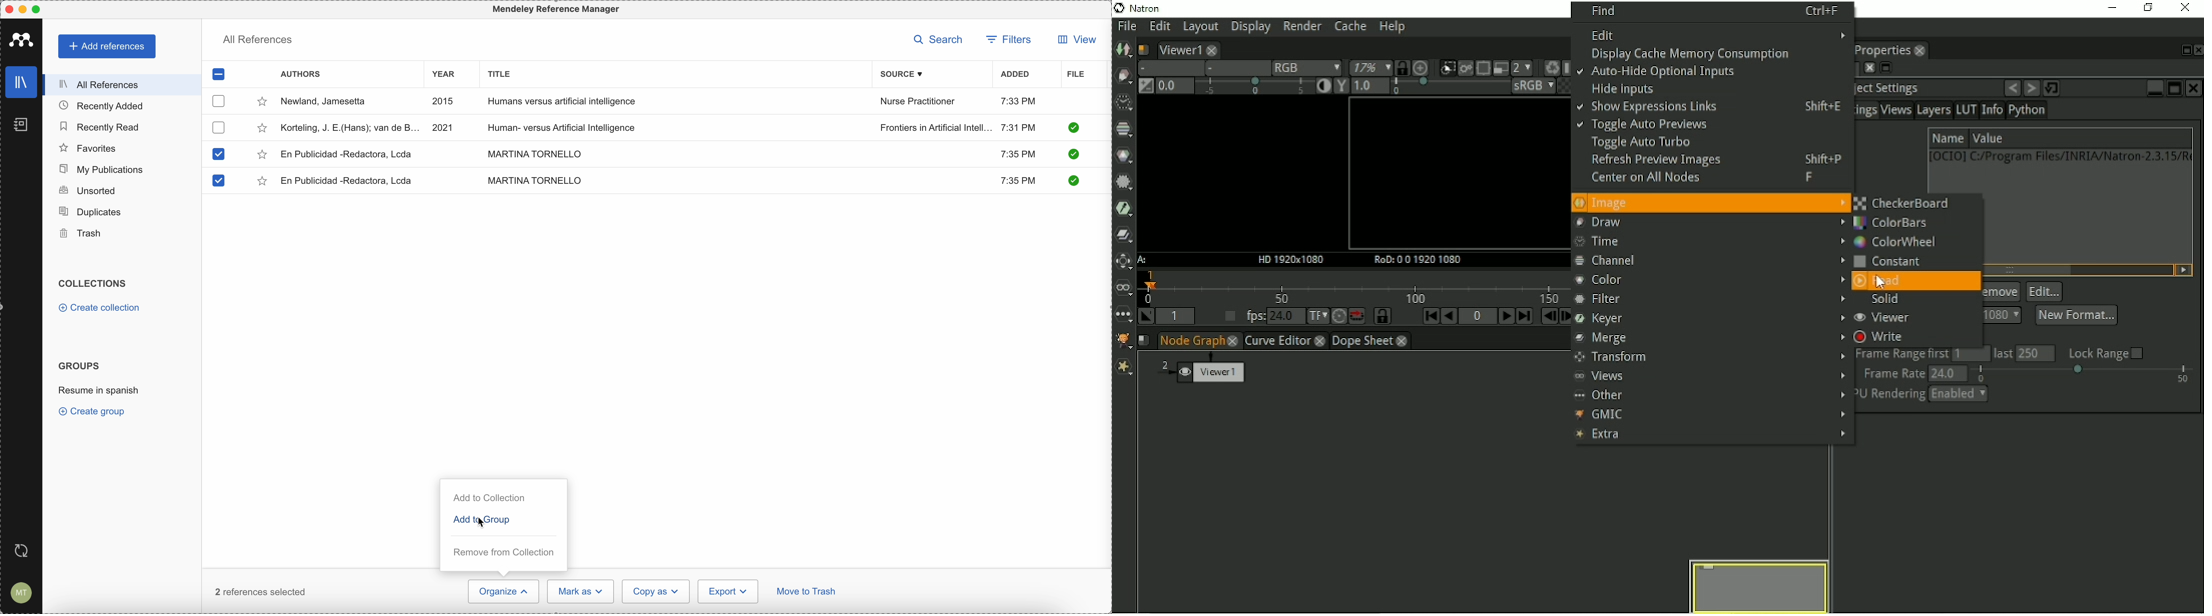 Image resolution: width=2212 pixels, height=616 pixels. What do you see at coordinates (25, 10) in the screenshot?
I see `minimize` at bounding box center [25, 10].